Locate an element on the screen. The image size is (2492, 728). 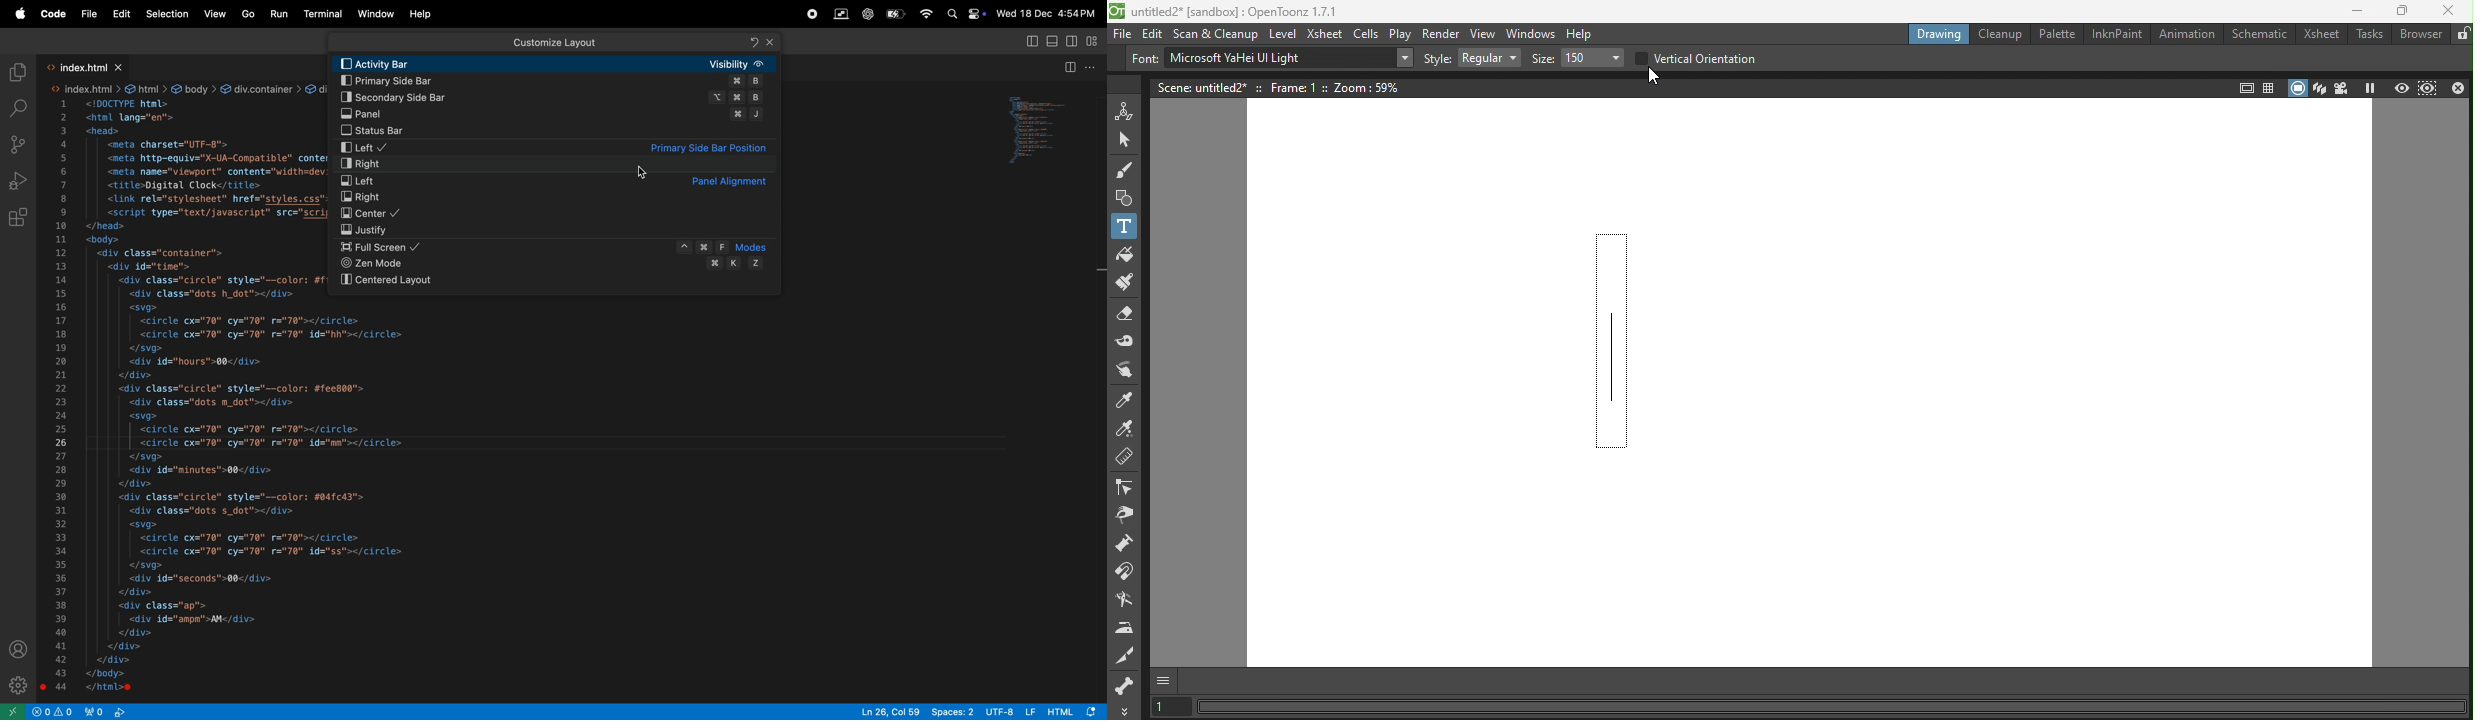
profile is located at coordinates (21, 650).